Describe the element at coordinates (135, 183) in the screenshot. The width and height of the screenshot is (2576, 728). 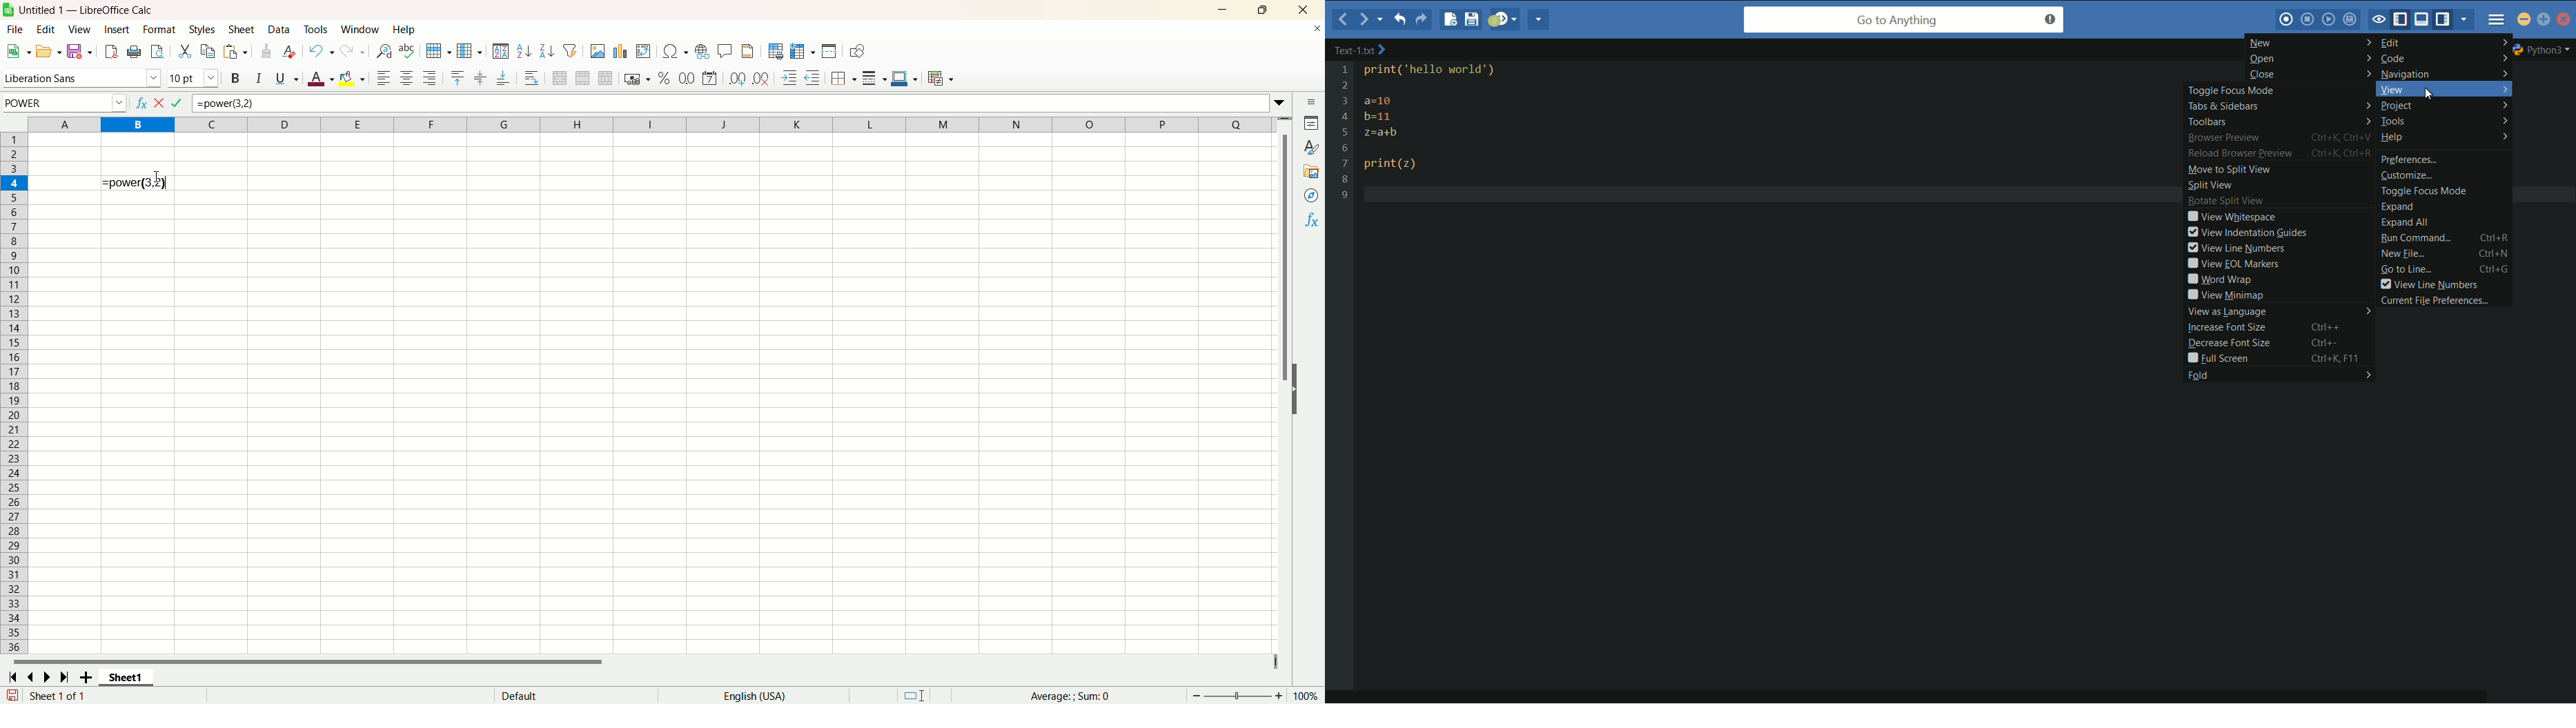
I see `formula input` at that location.